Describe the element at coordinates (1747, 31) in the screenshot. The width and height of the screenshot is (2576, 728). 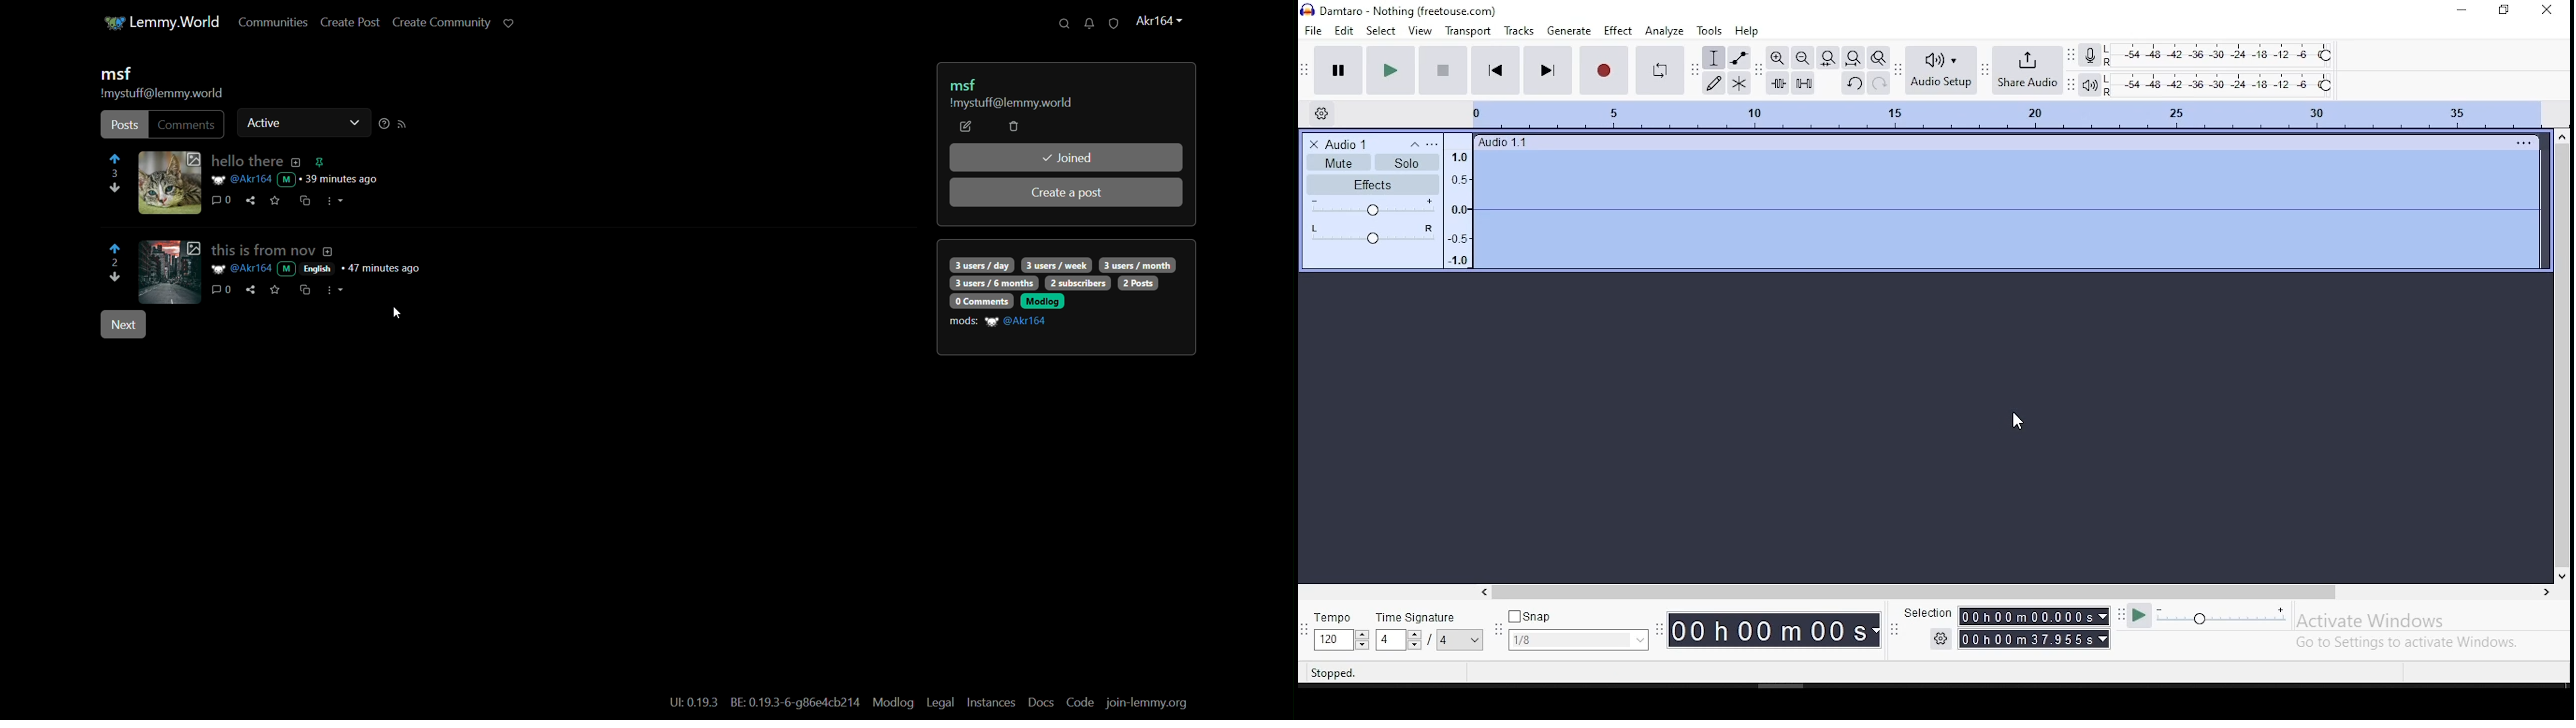
I see `help` at that location.